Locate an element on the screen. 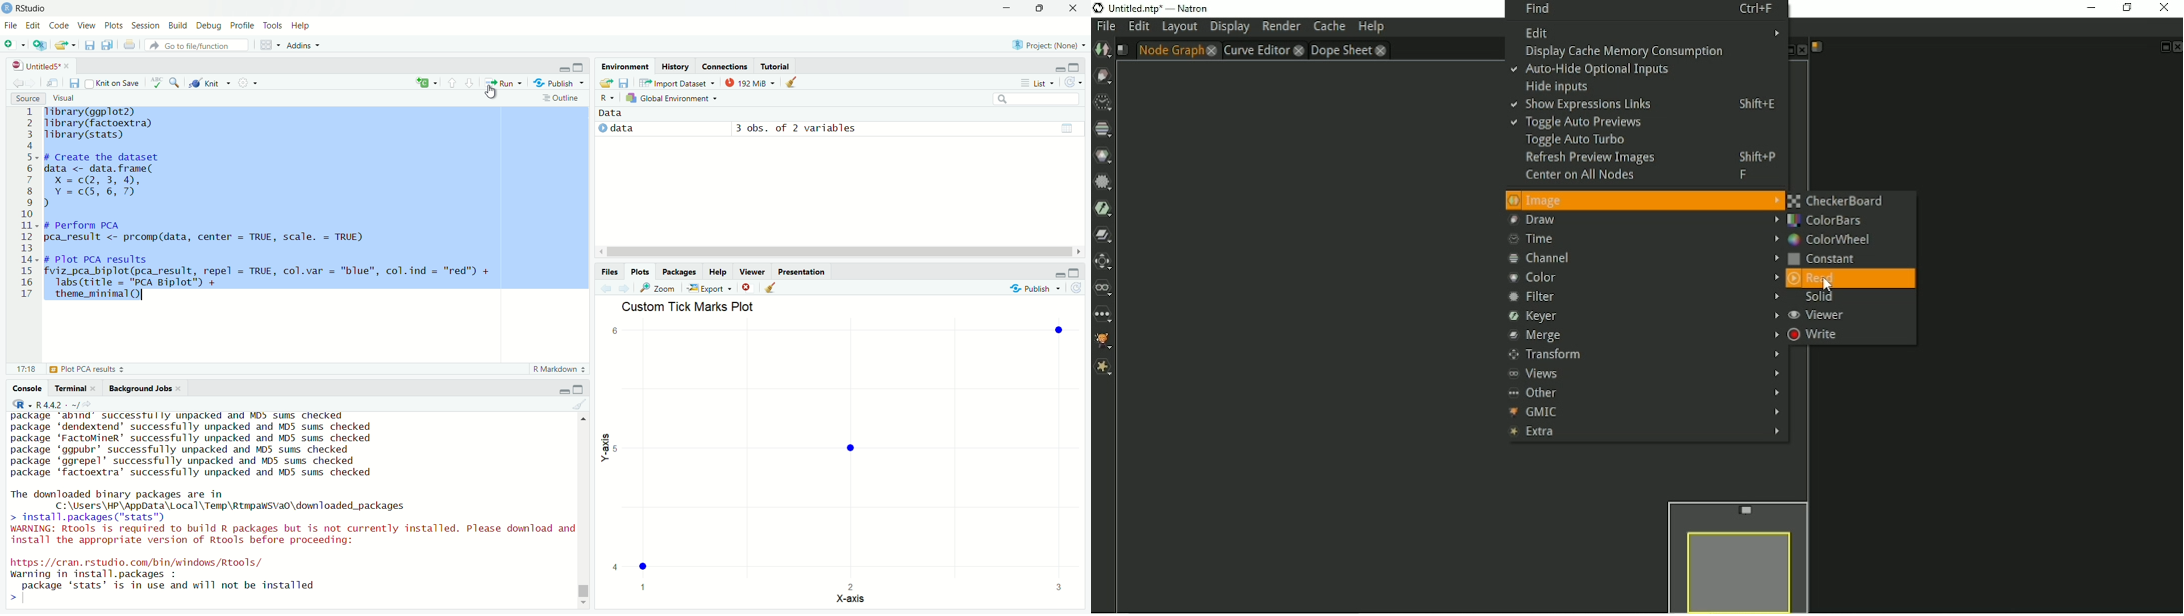  load workspace is located at coordinates (607, 82).